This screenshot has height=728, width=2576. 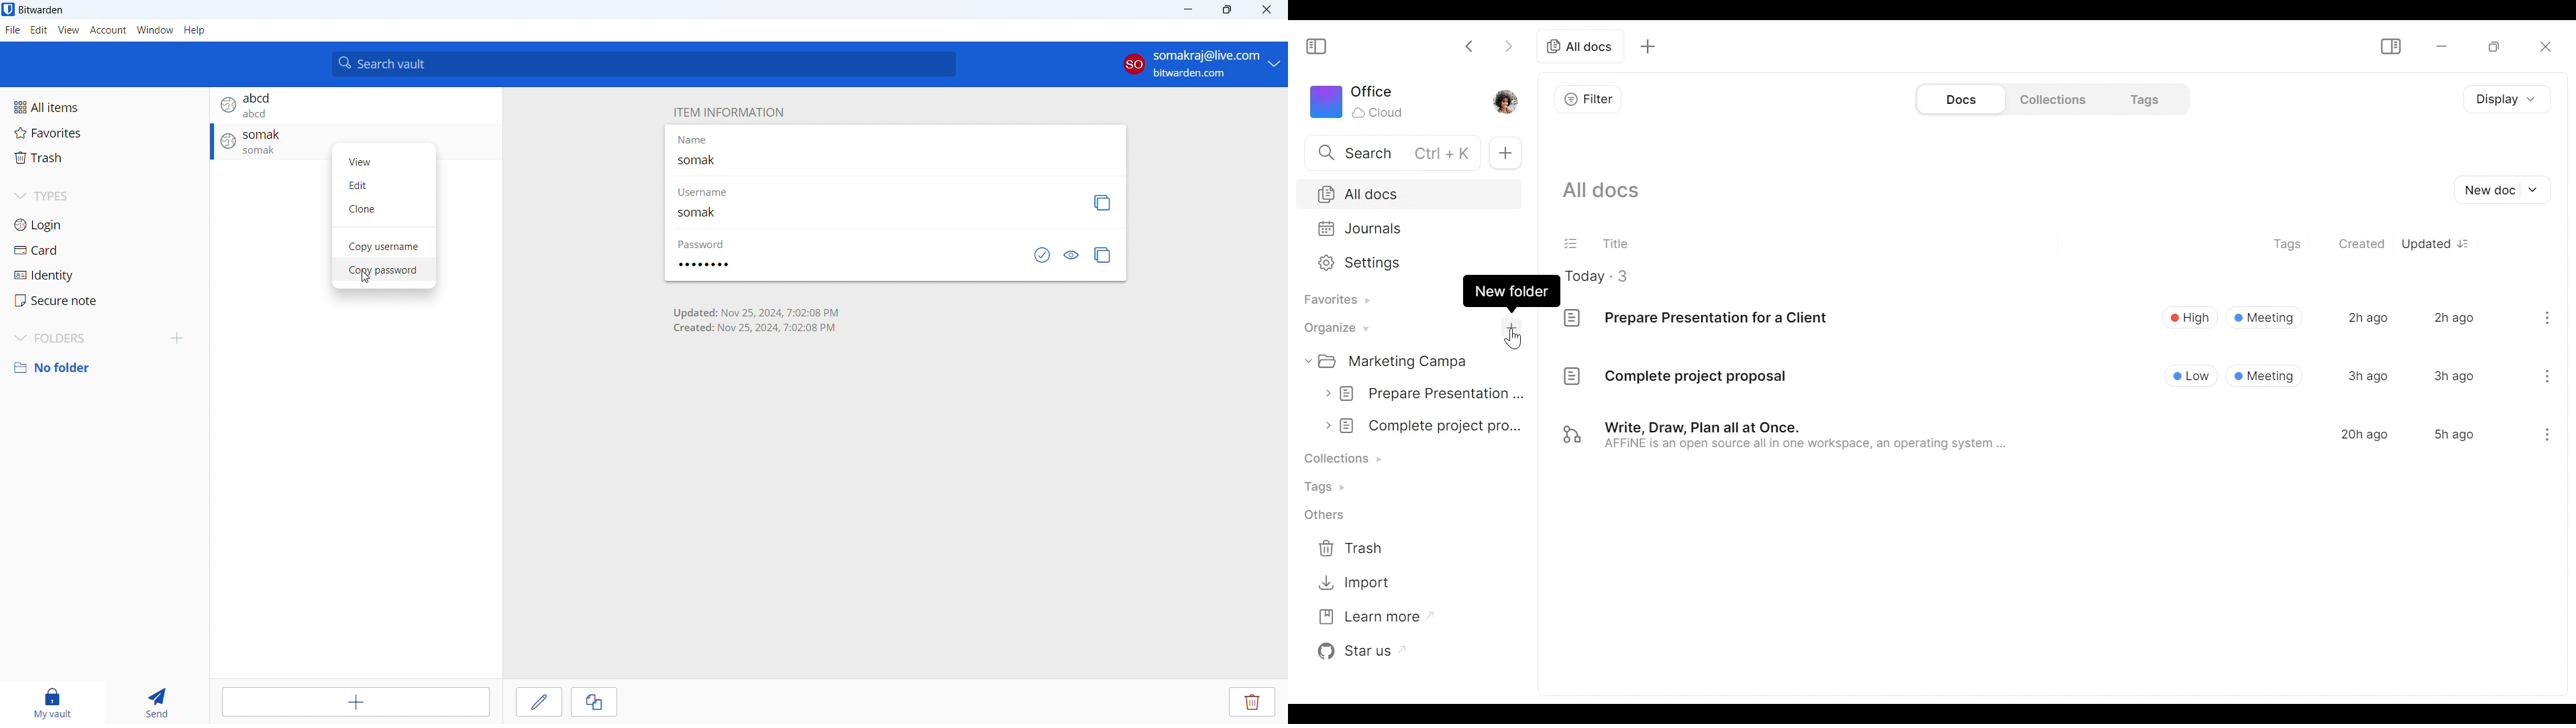 I want to click on Click to go back, so click(x=1470, y=45).